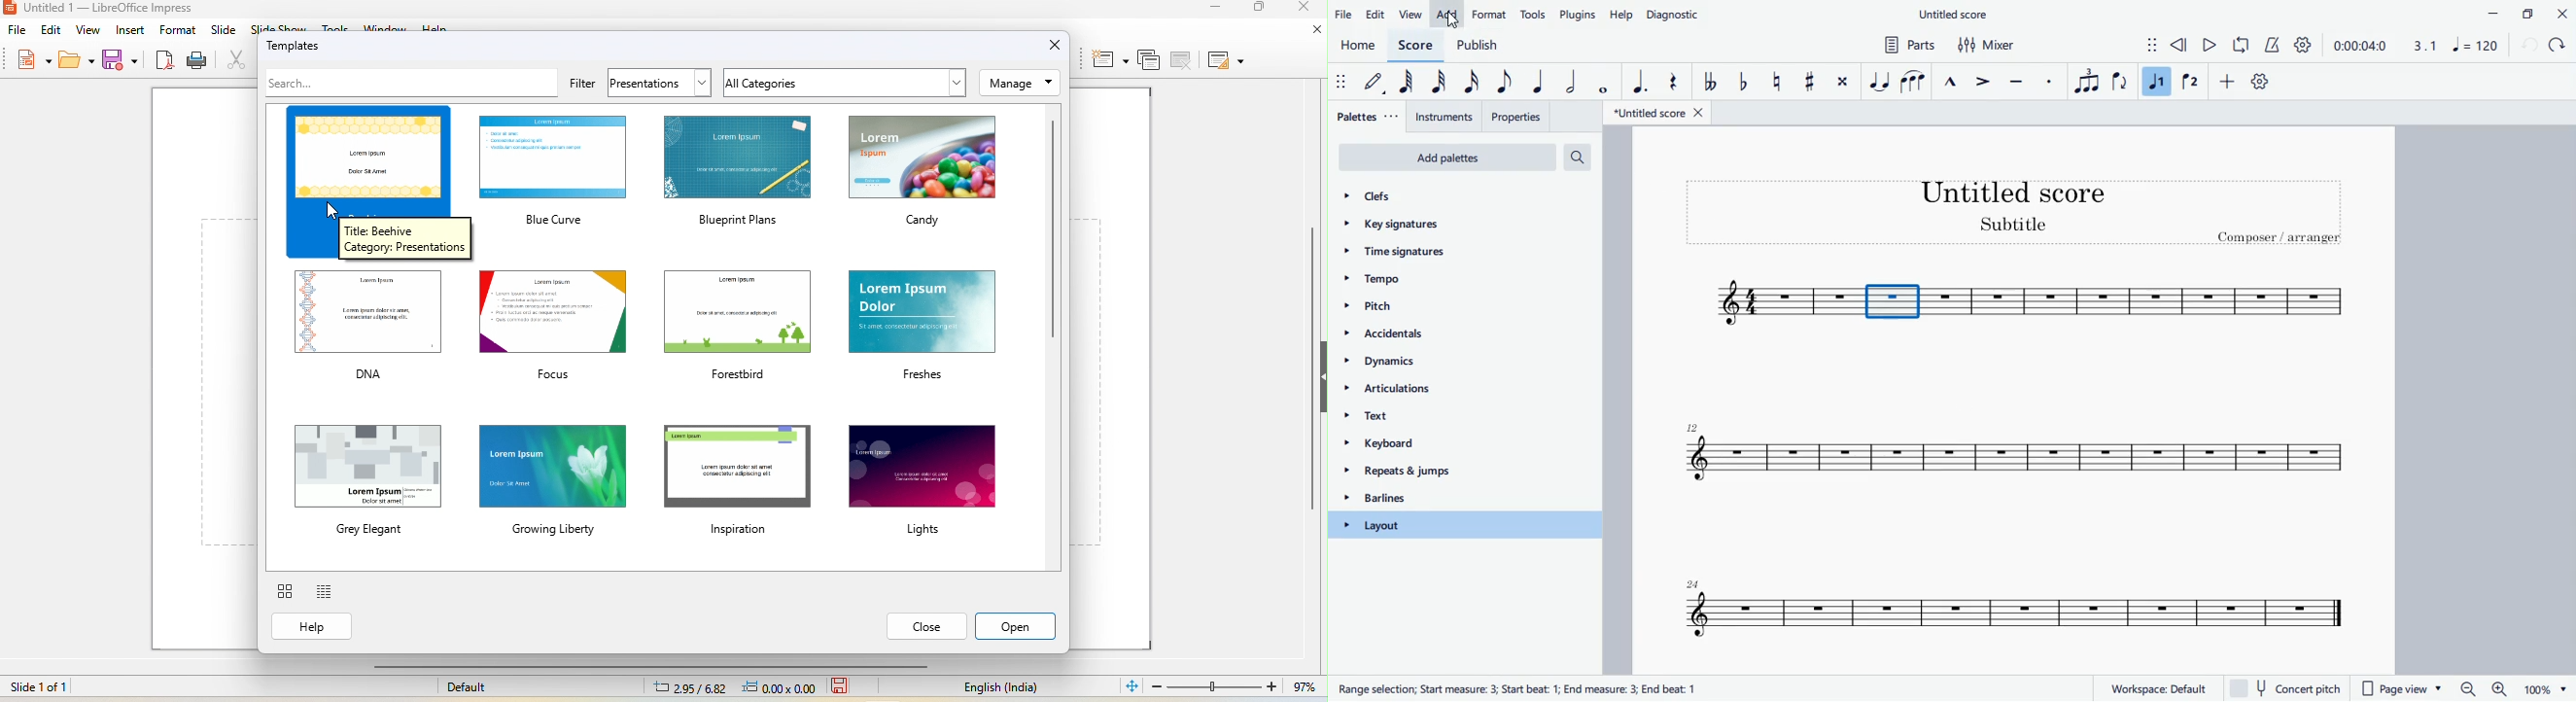  What do you see at coordinates (1503, 83) in the screenshot?
I see `eighth note` at bounding box center [1503, 83].